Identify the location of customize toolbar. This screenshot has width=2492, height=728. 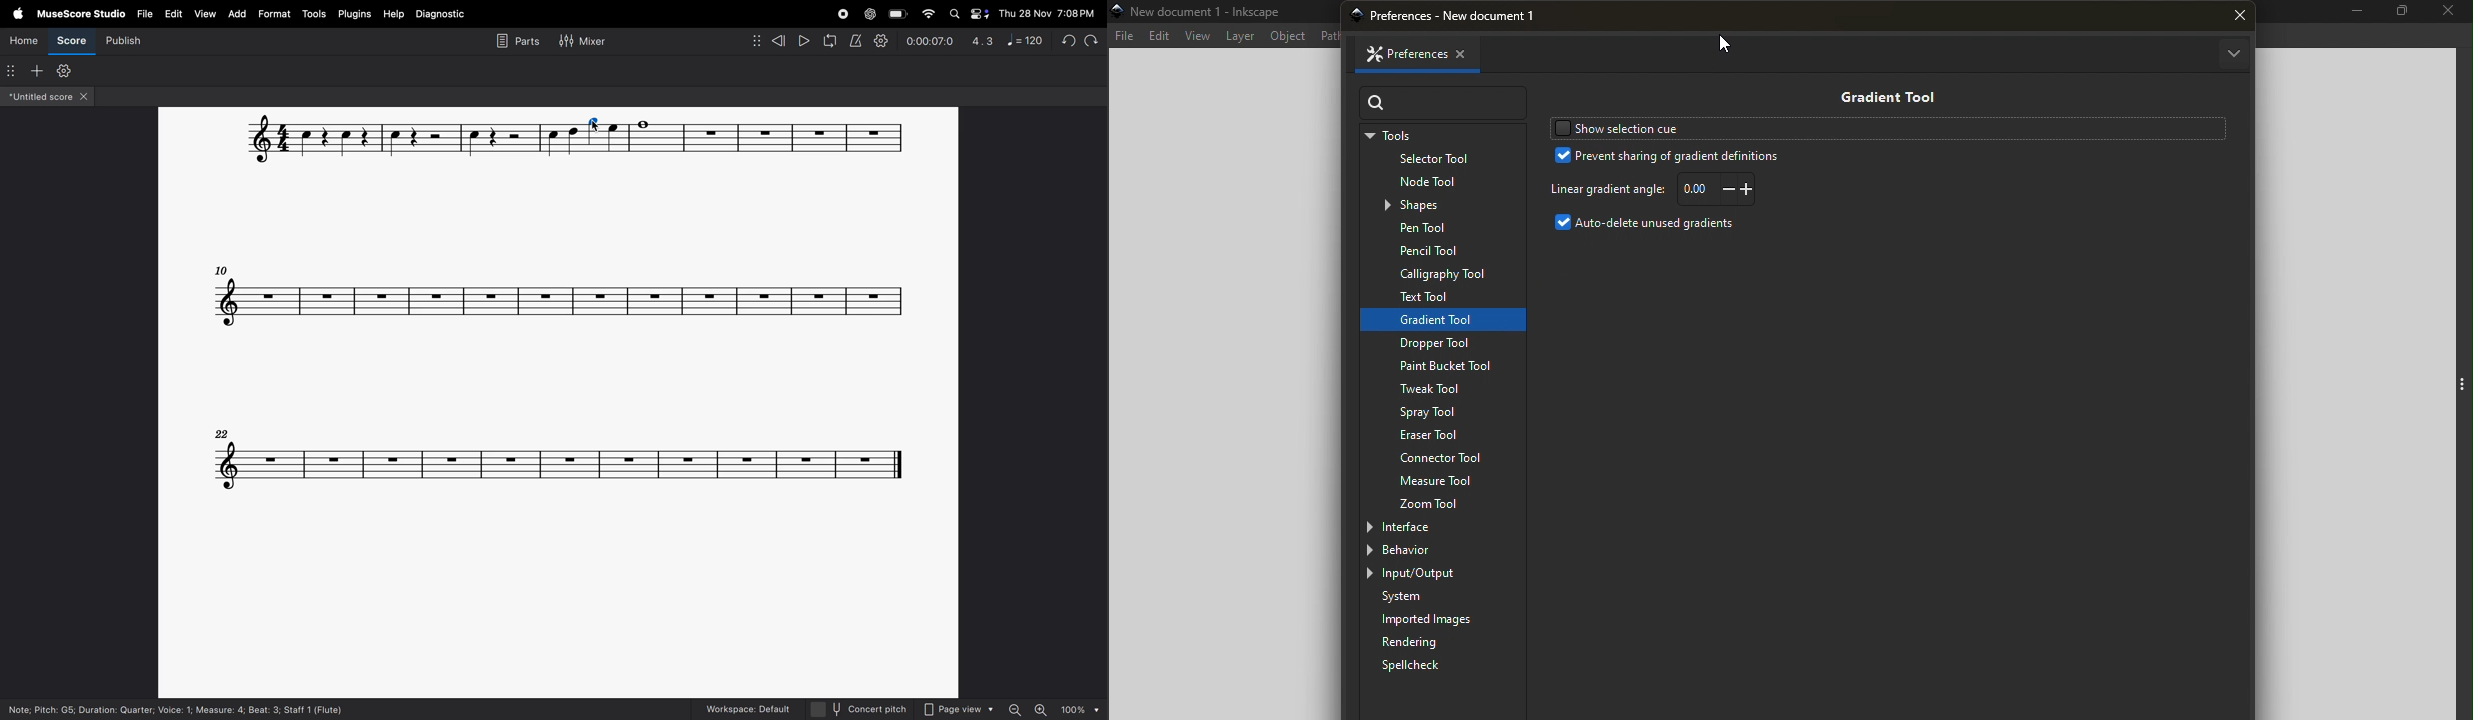
(64, 71).